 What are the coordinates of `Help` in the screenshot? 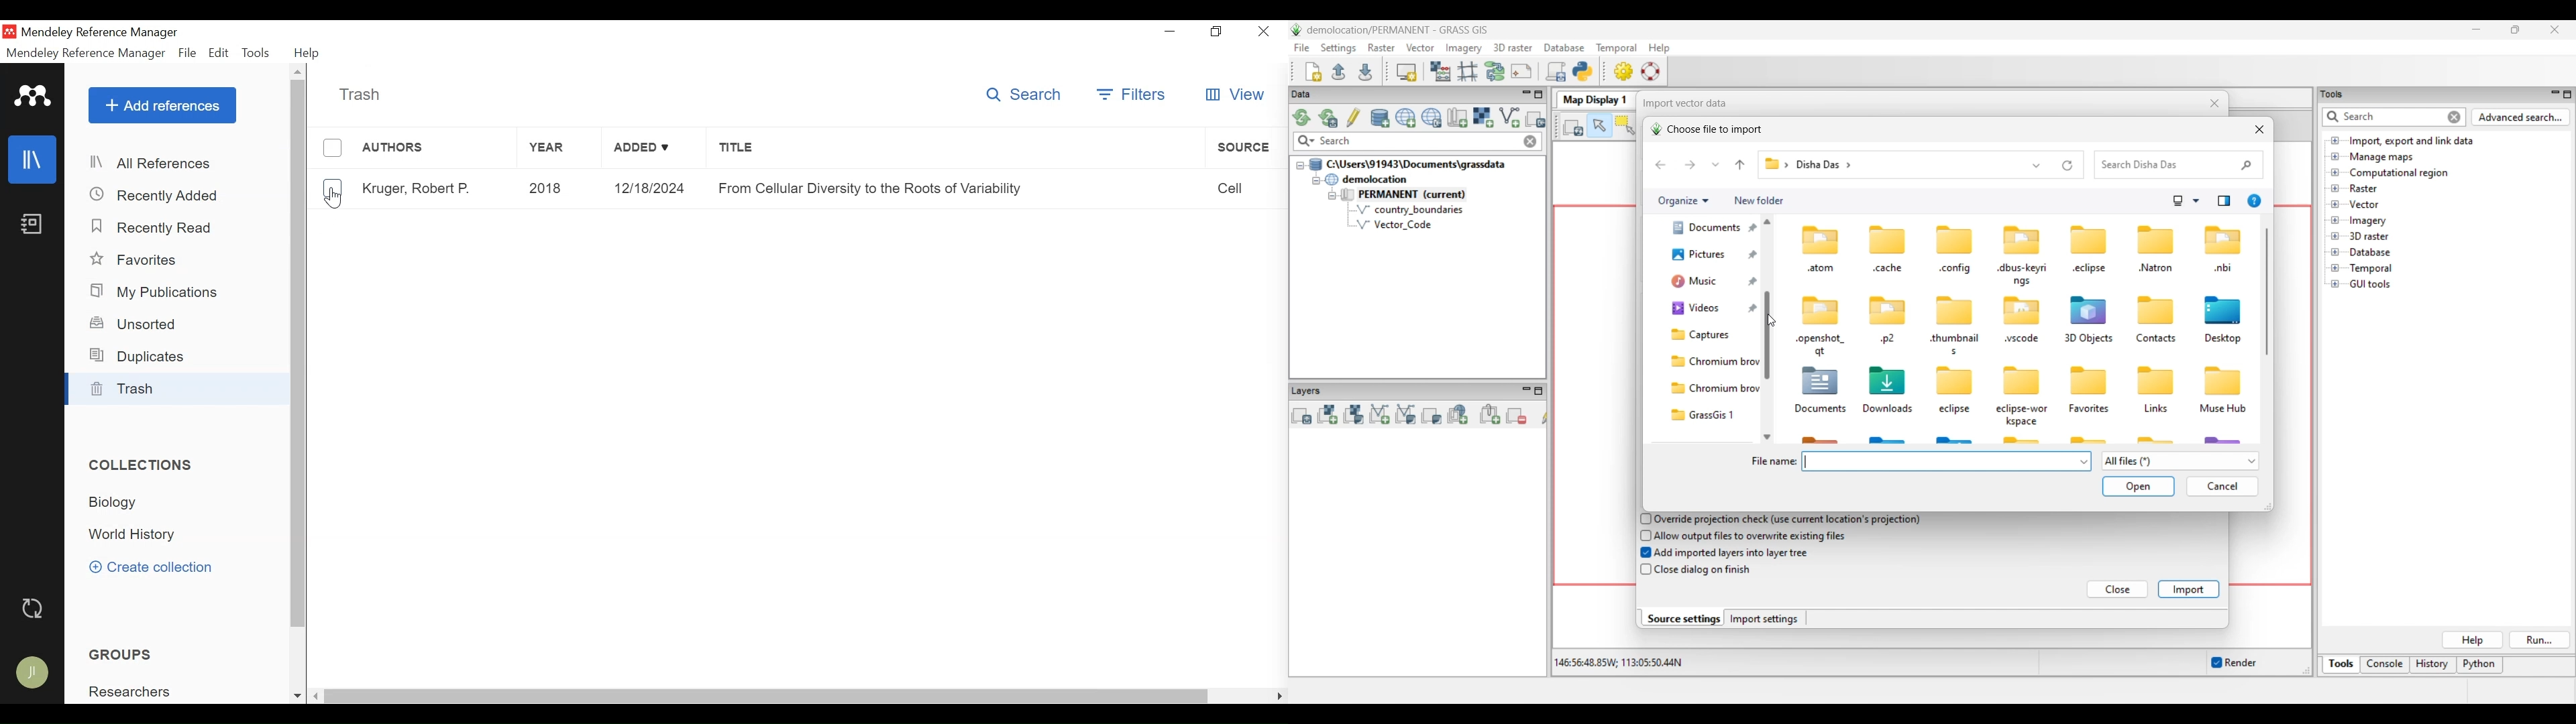 It's located at (305, 52).